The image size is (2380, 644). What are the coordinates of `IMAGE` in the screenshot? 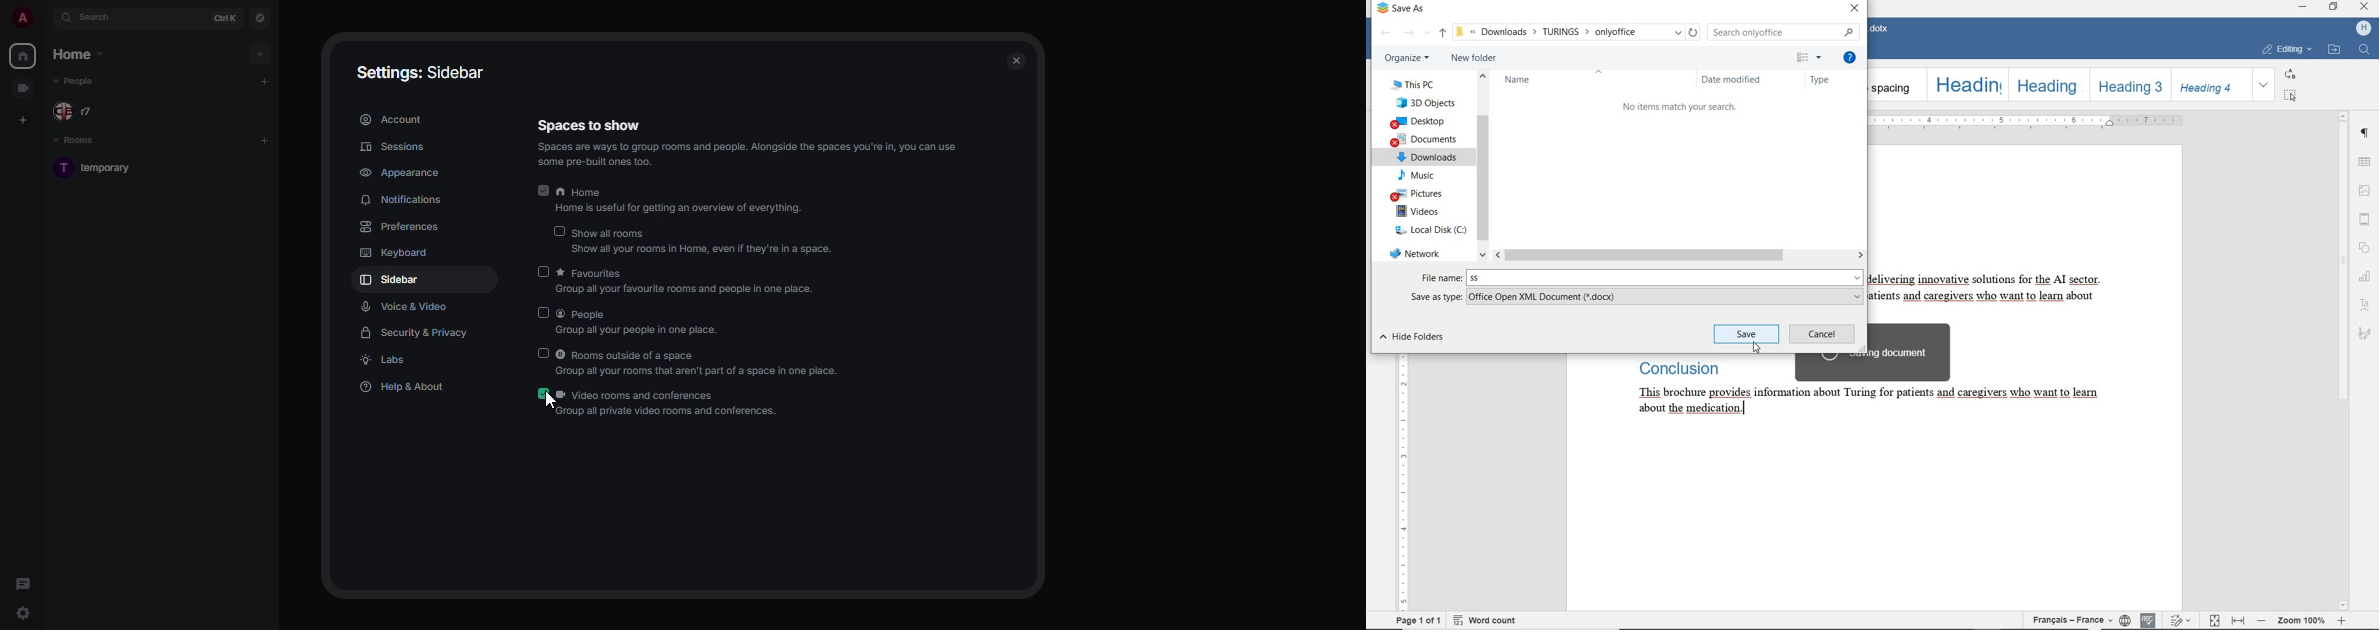 It's located at (2366, 190).